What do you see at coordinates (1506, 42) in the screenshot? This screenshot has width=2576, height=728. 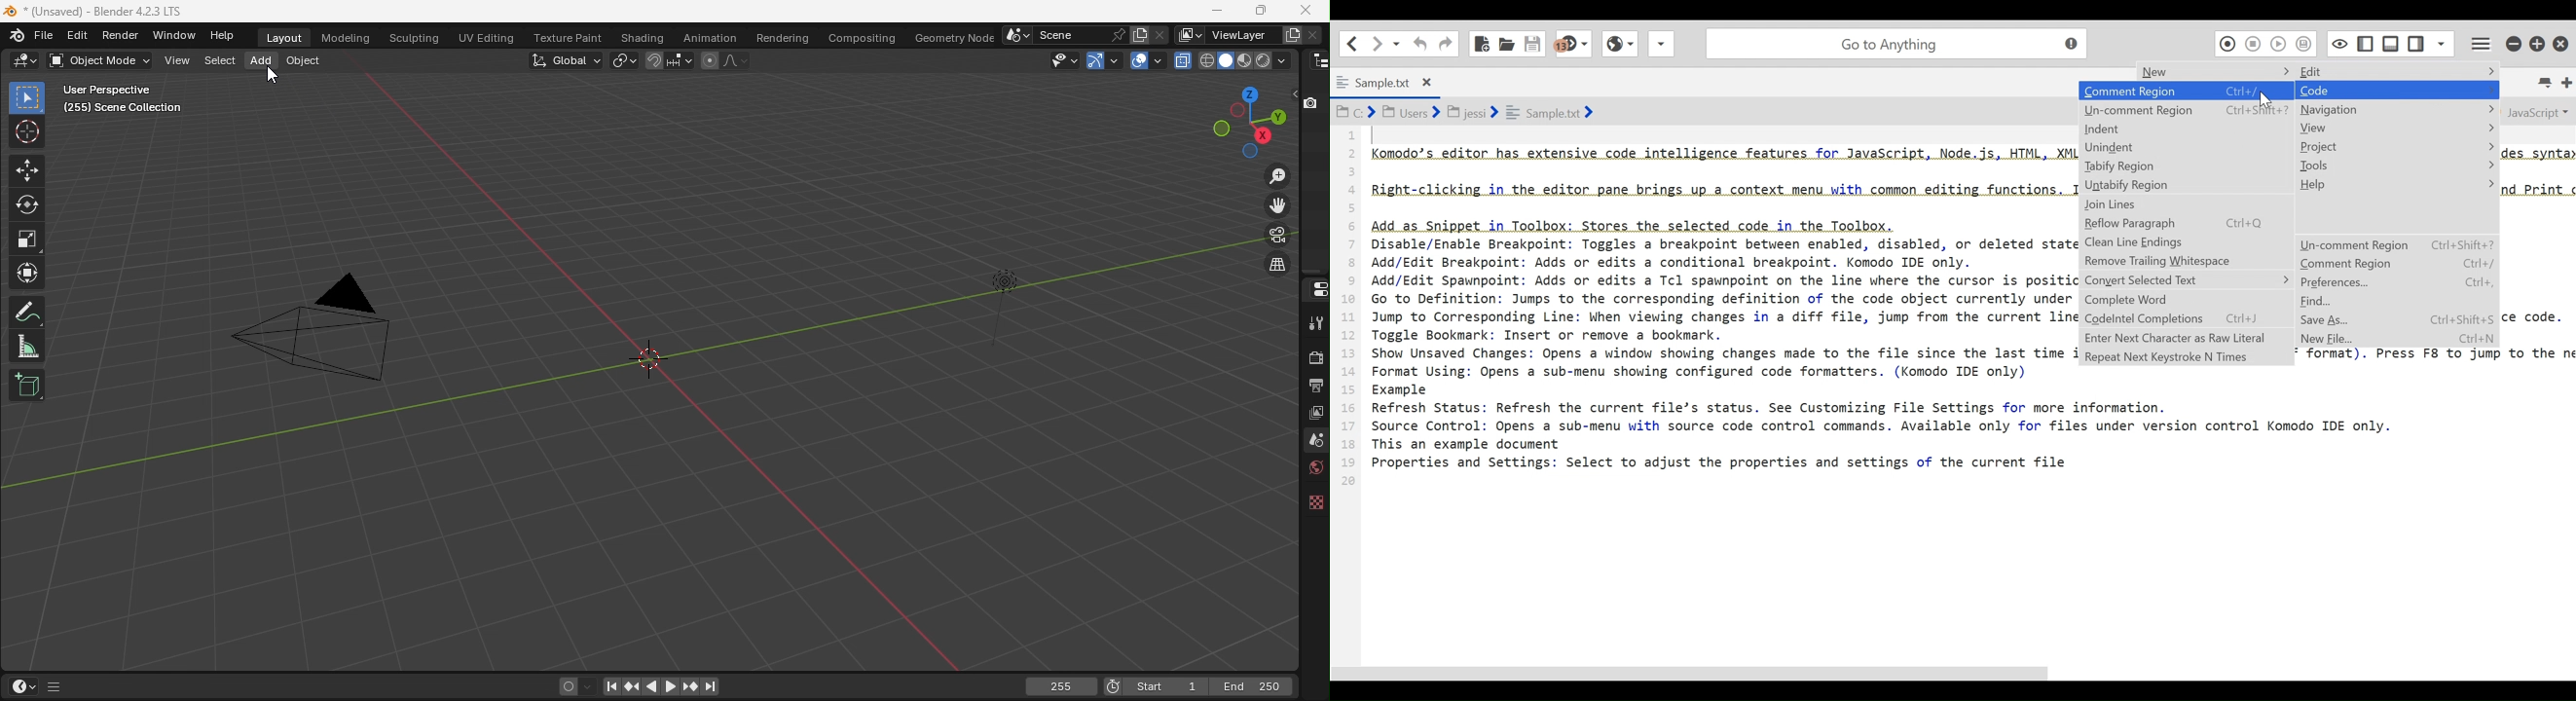 I see `Open File` at bounding box center [1506, 42].